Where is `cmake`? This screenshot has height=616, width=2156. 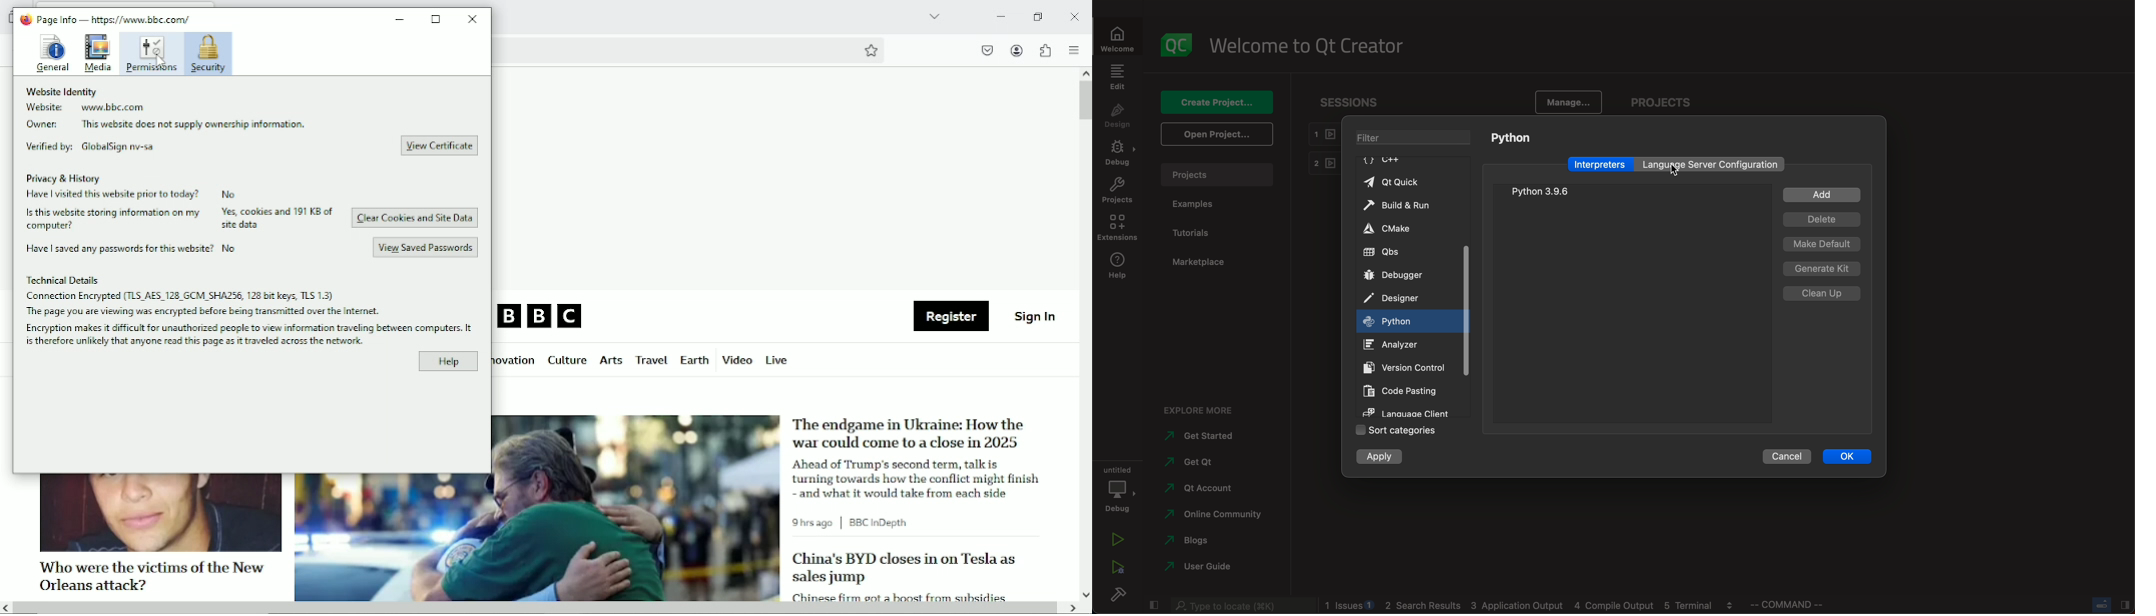 cmake is located at coordinates (1390, 228).